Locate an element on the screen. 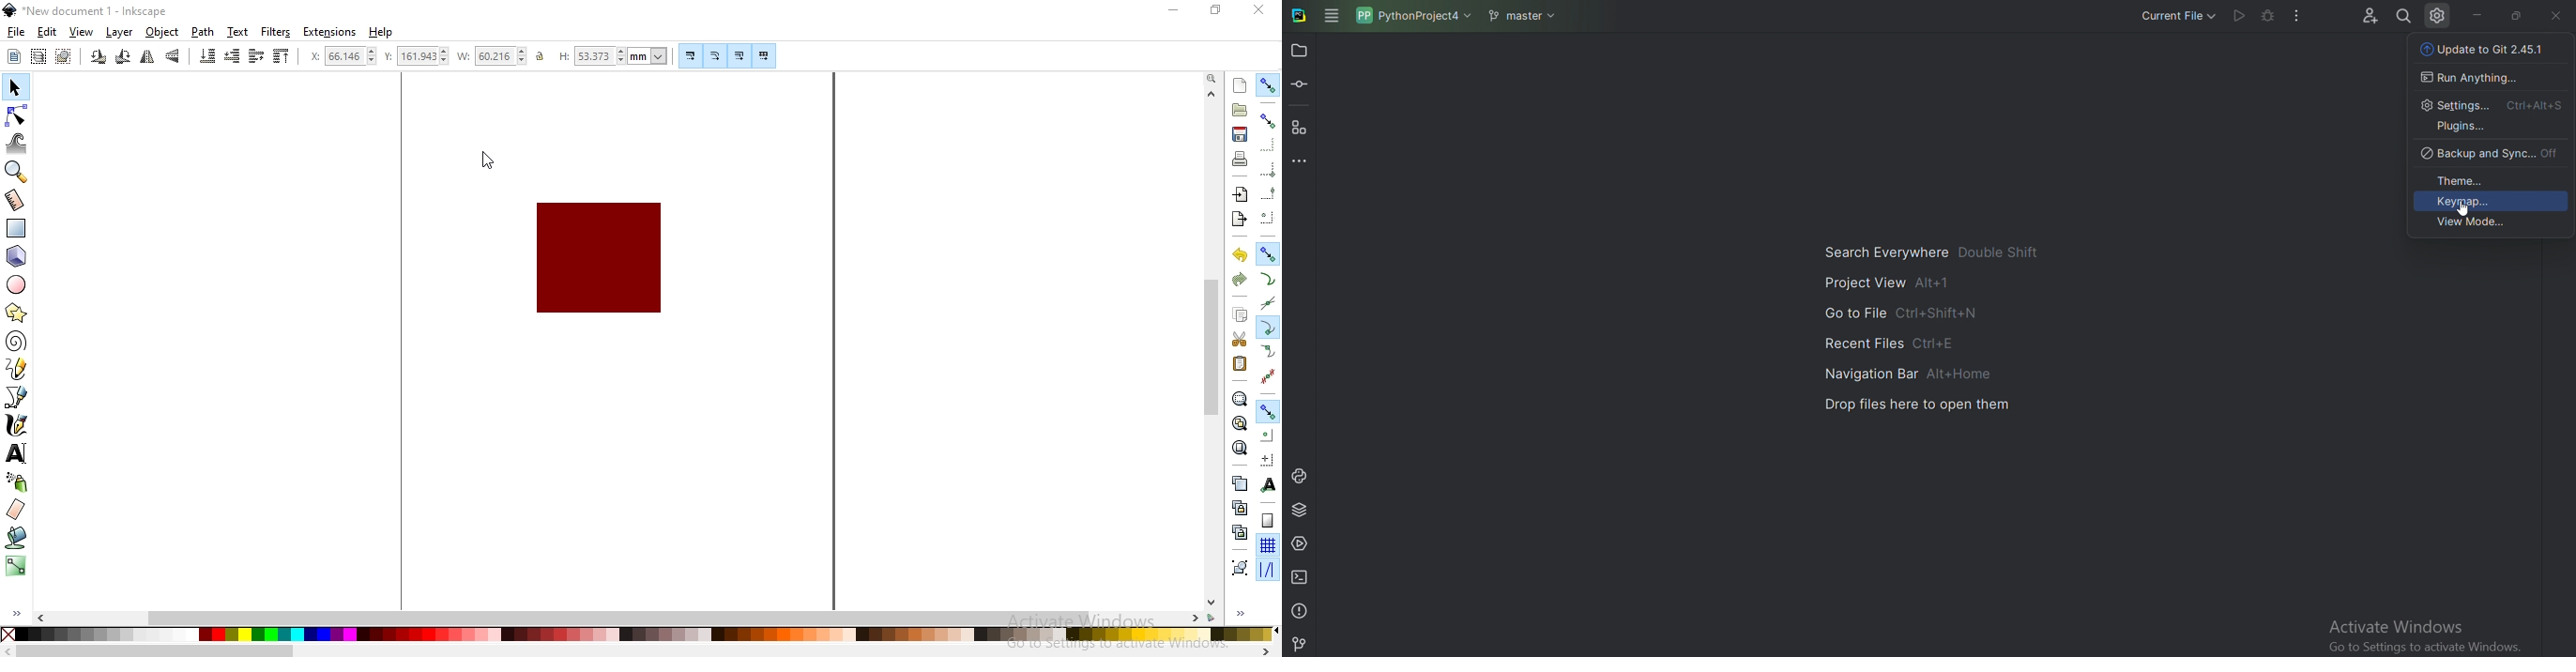 This screenshot has width=2576, height=672. zoom to fit selection is located at coordinates (1240, 398).